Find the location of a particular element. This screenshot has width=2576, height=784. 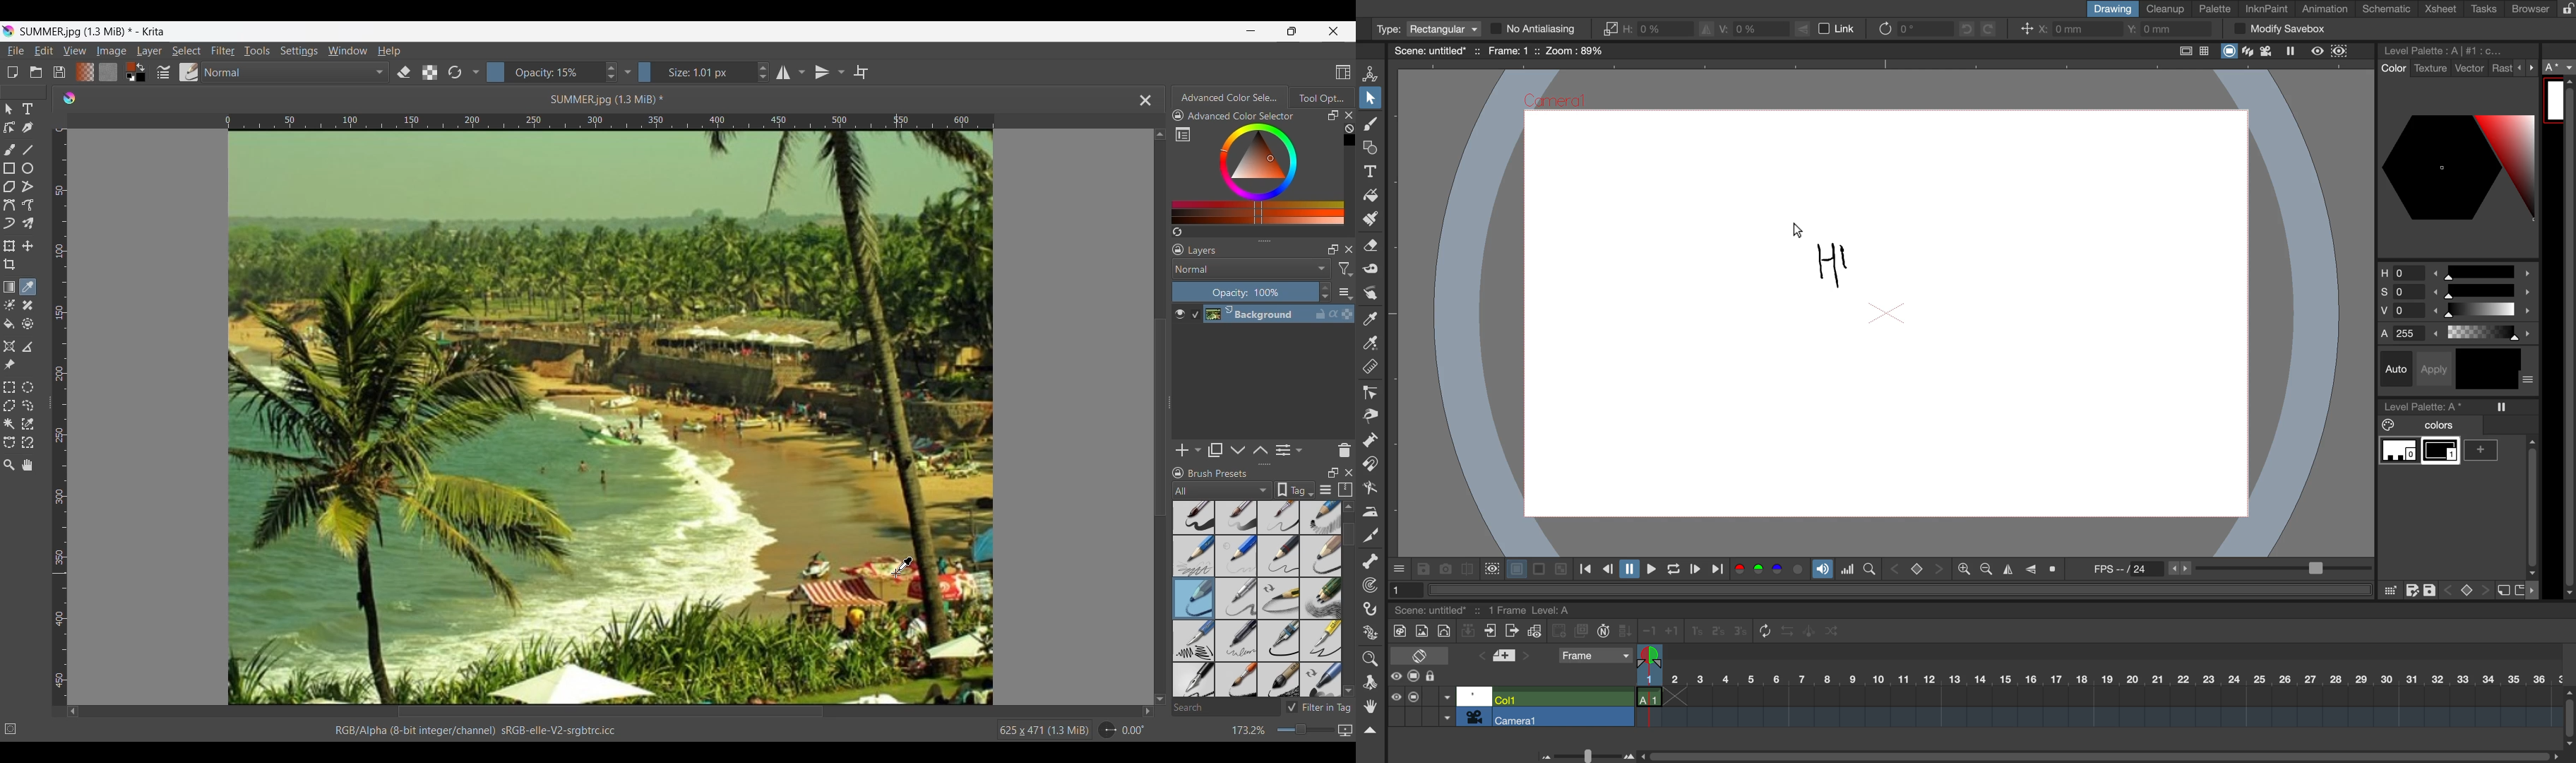

Help menu is located at coordinates (389, 50).